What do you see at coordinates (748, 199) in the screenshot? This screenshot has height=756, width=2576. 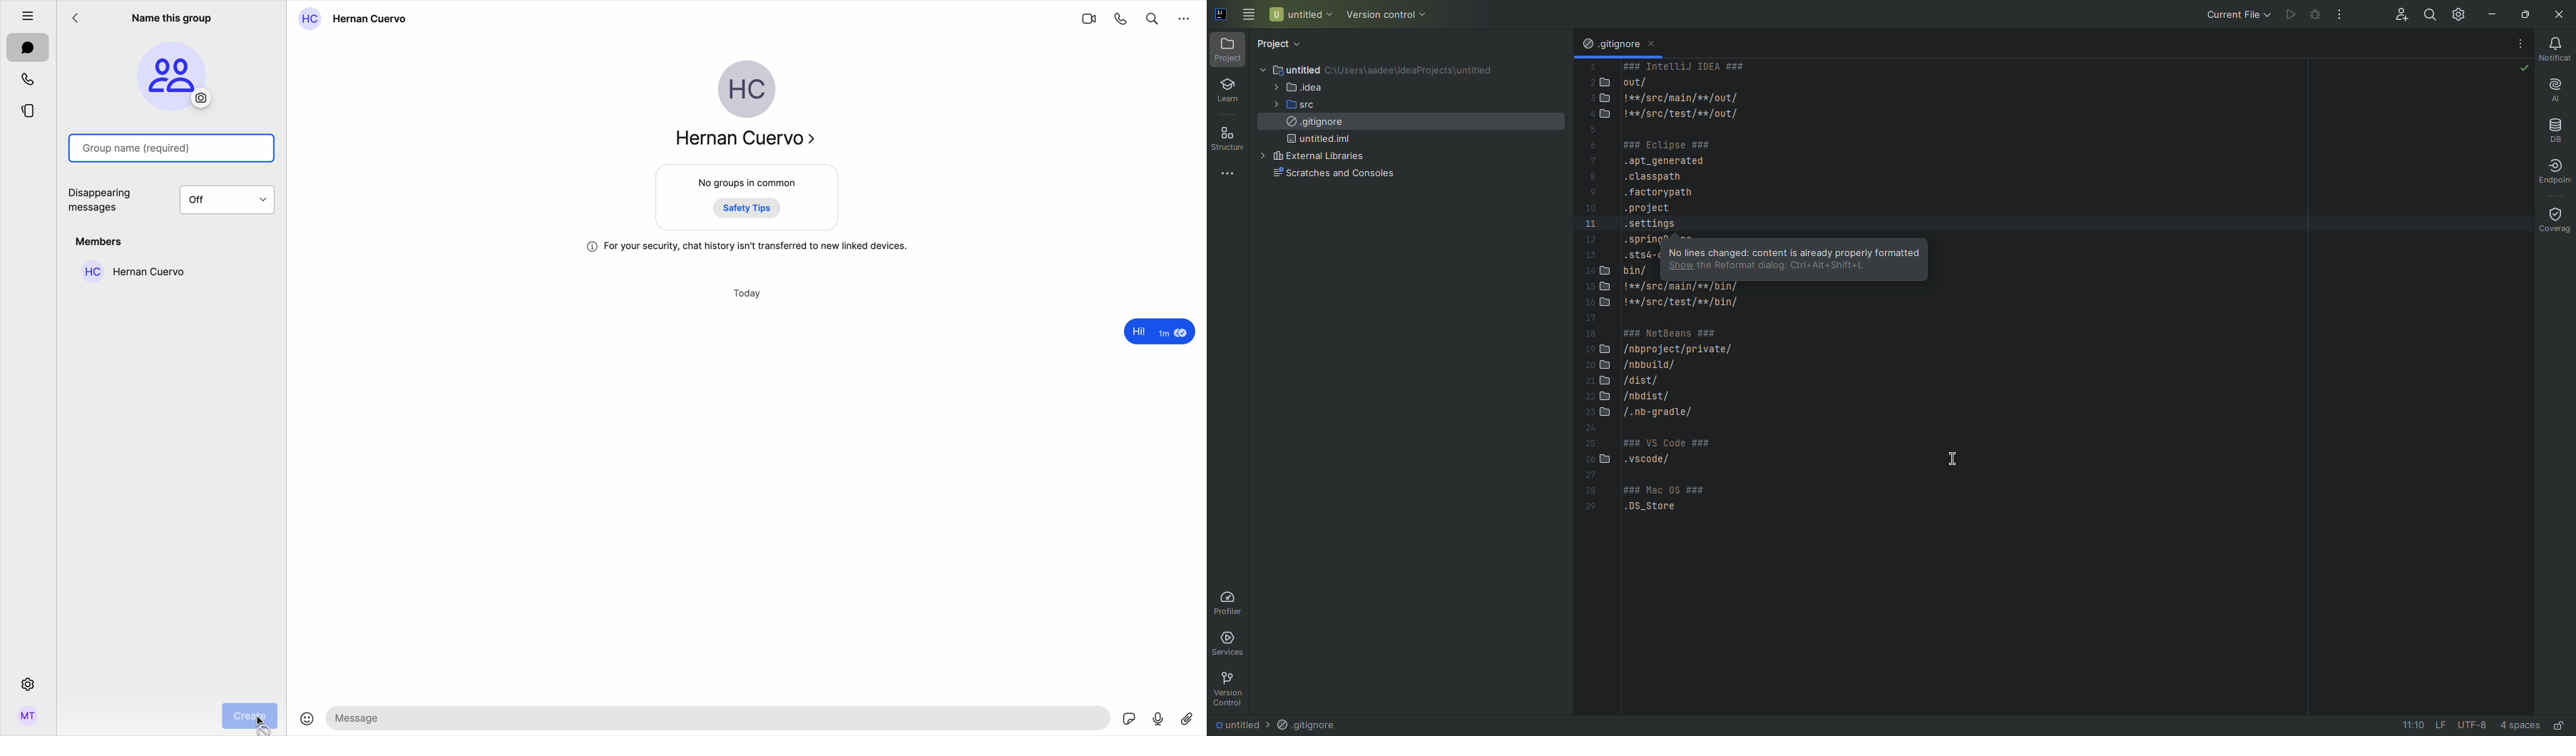 I see `no groups in common` at bounding box center [748, 199].